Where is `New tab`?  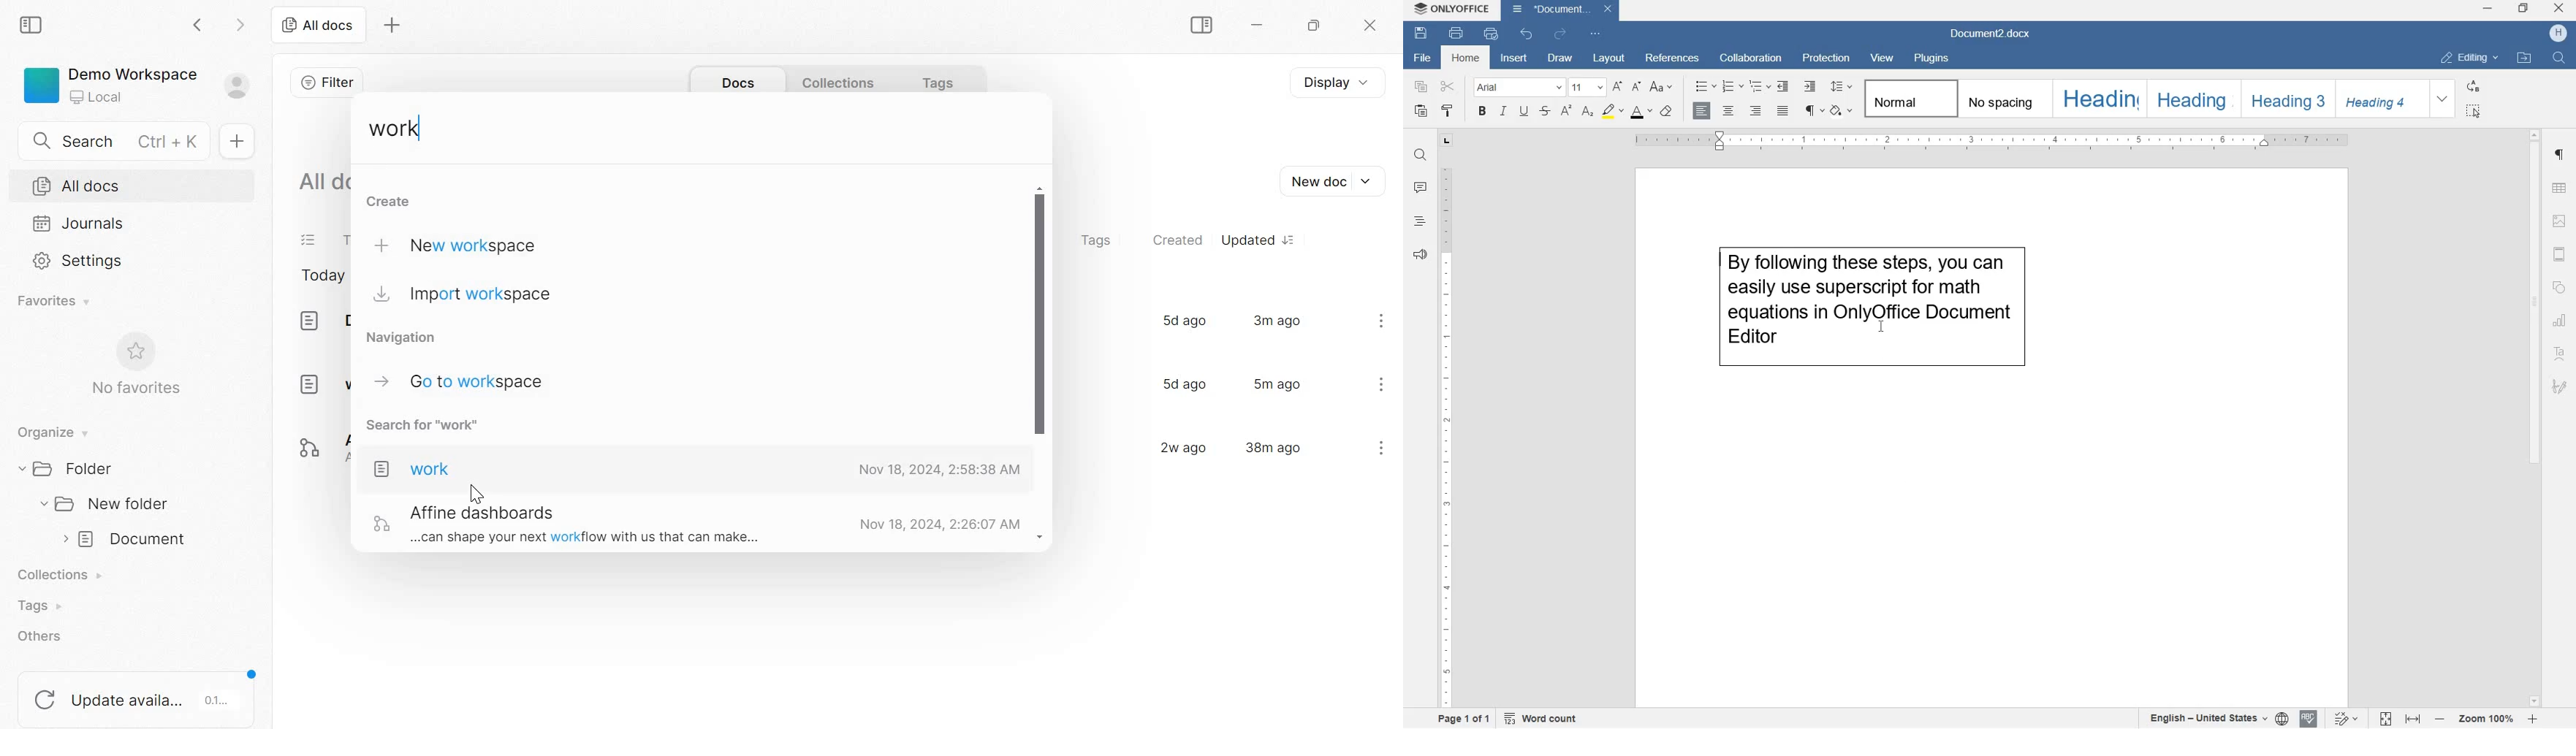 New tab is located at coordinates (392, 26).